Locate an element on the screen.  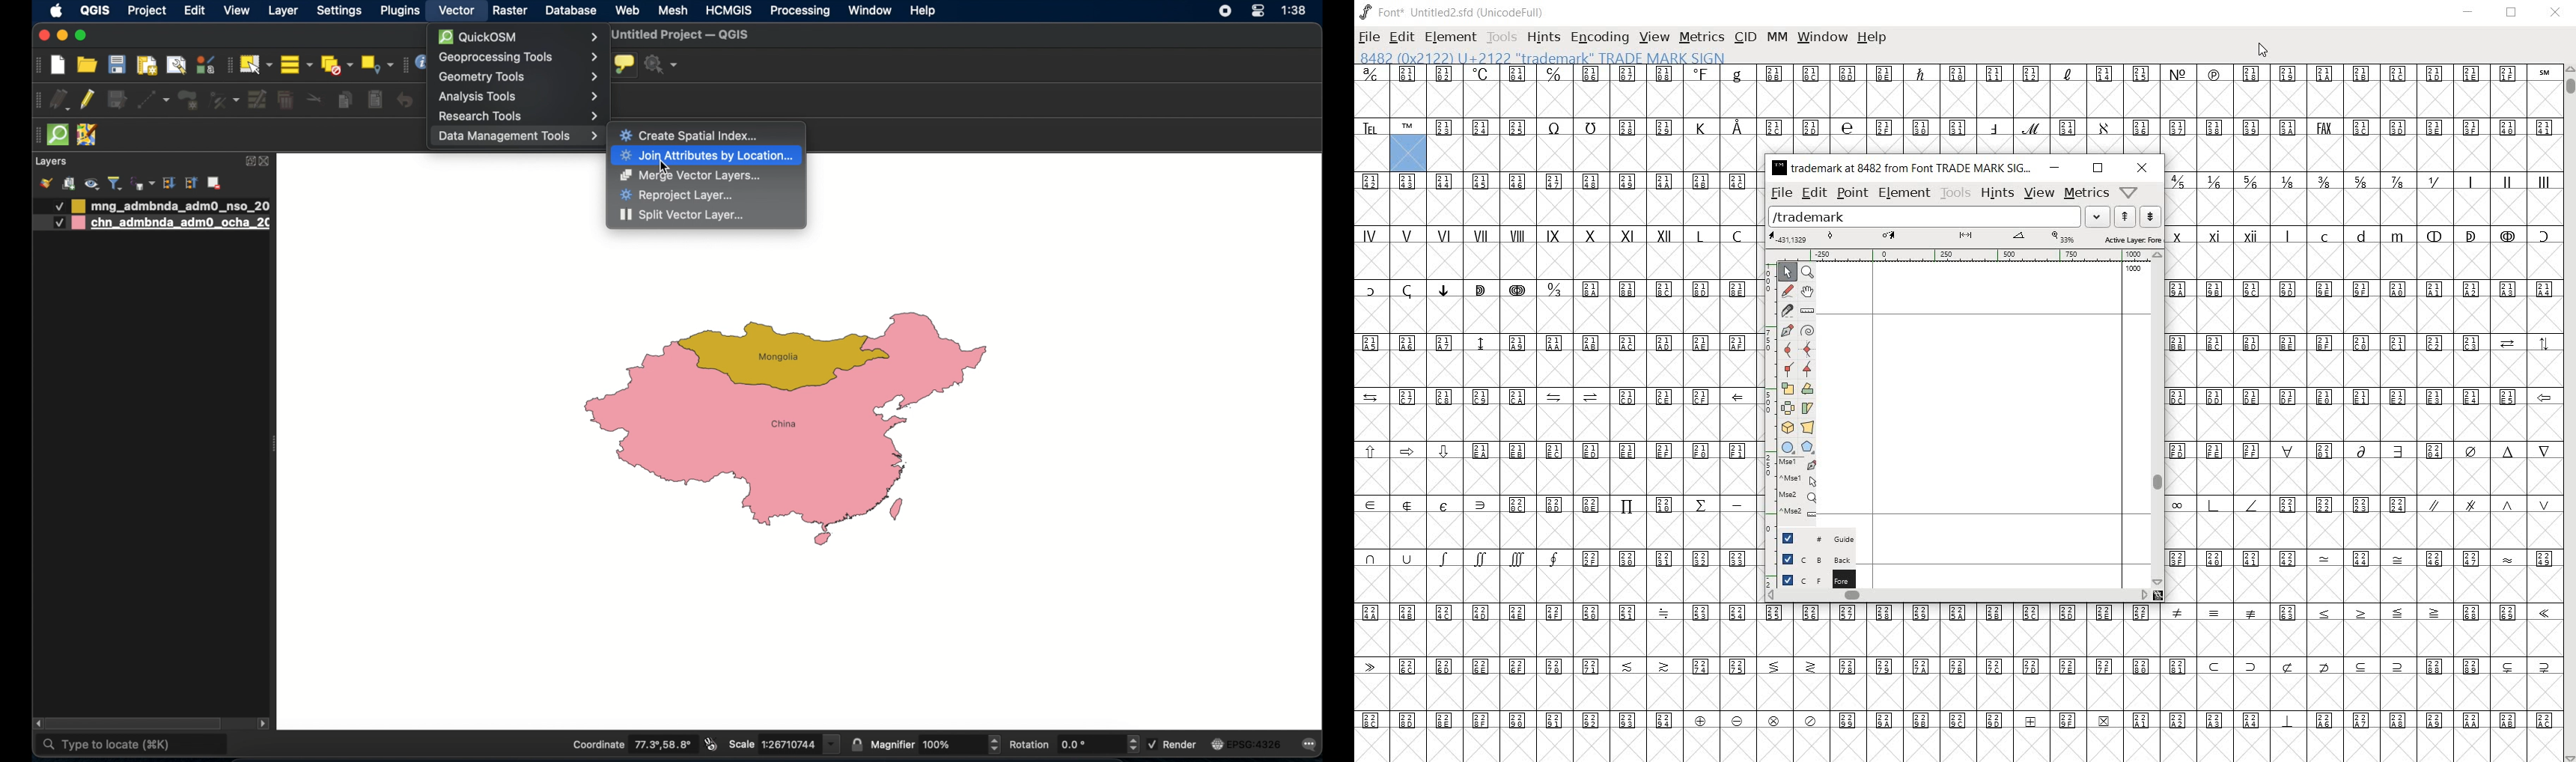
Guide is located at coordinates (1813, 536).